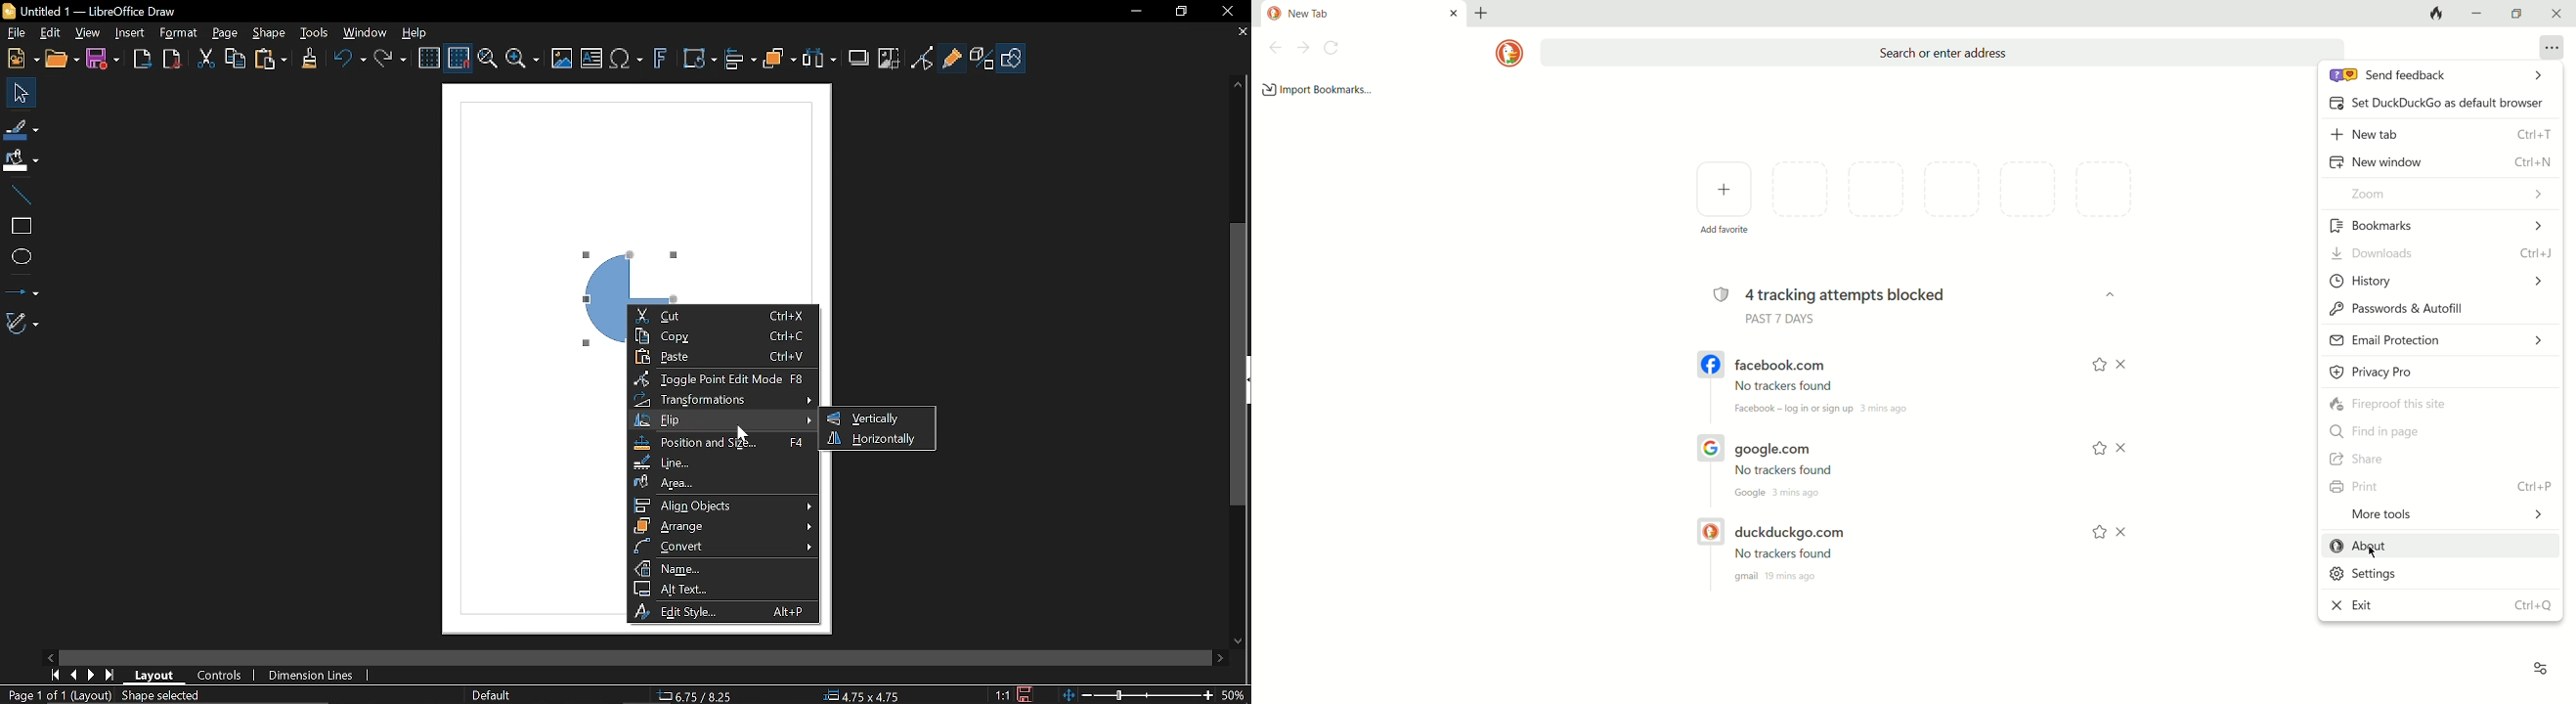 This screenshot has width=2576, height=728. Describe the element at coordinates (2551, 49) in the screenshot. I see `more options   ` at that location.